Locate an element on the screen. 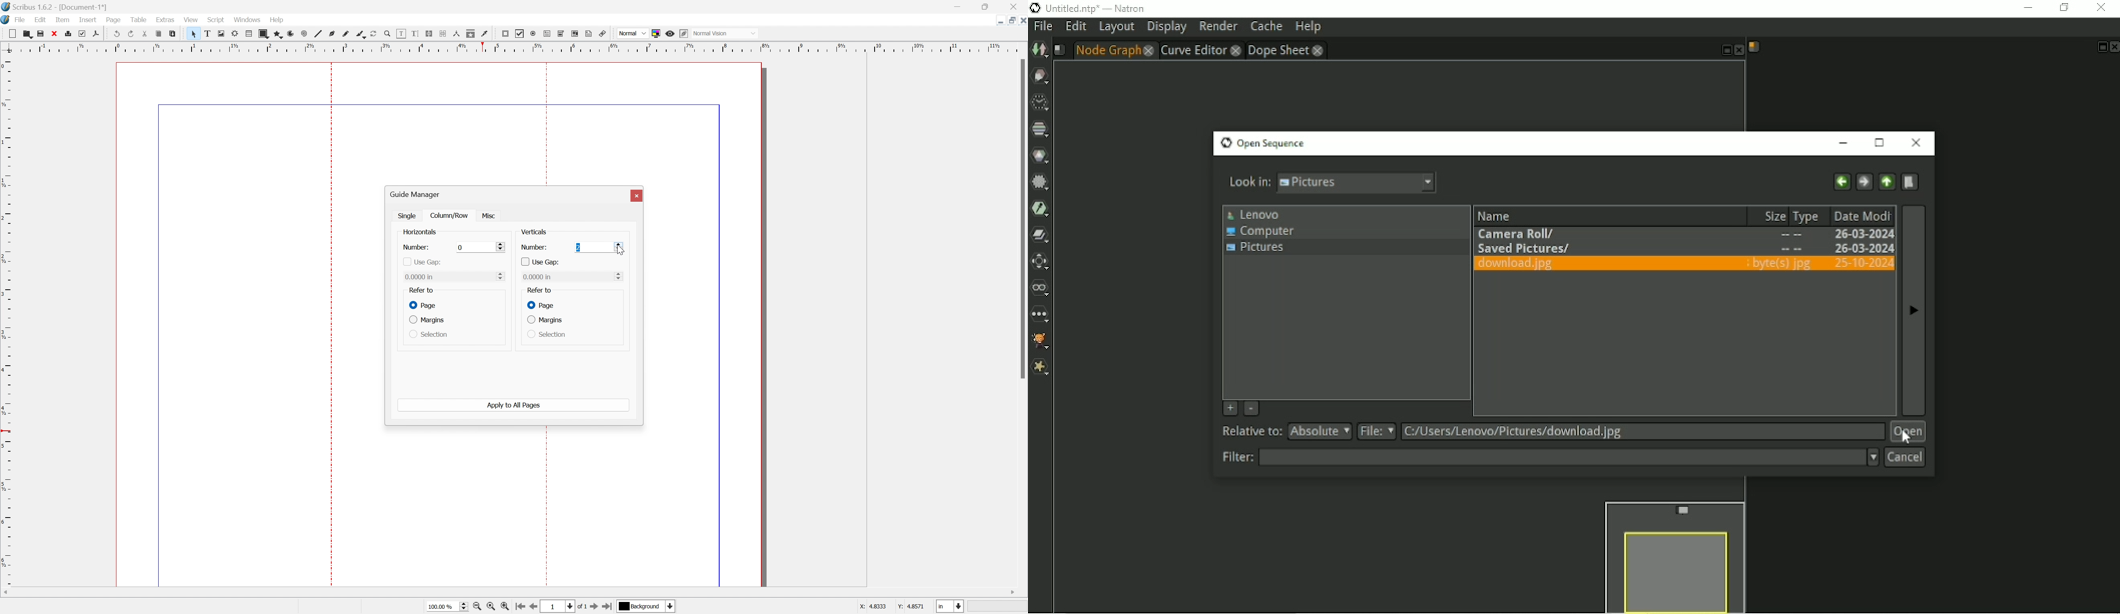 The image size is (2128, 616). select tool is located at coordinates (192, 33).